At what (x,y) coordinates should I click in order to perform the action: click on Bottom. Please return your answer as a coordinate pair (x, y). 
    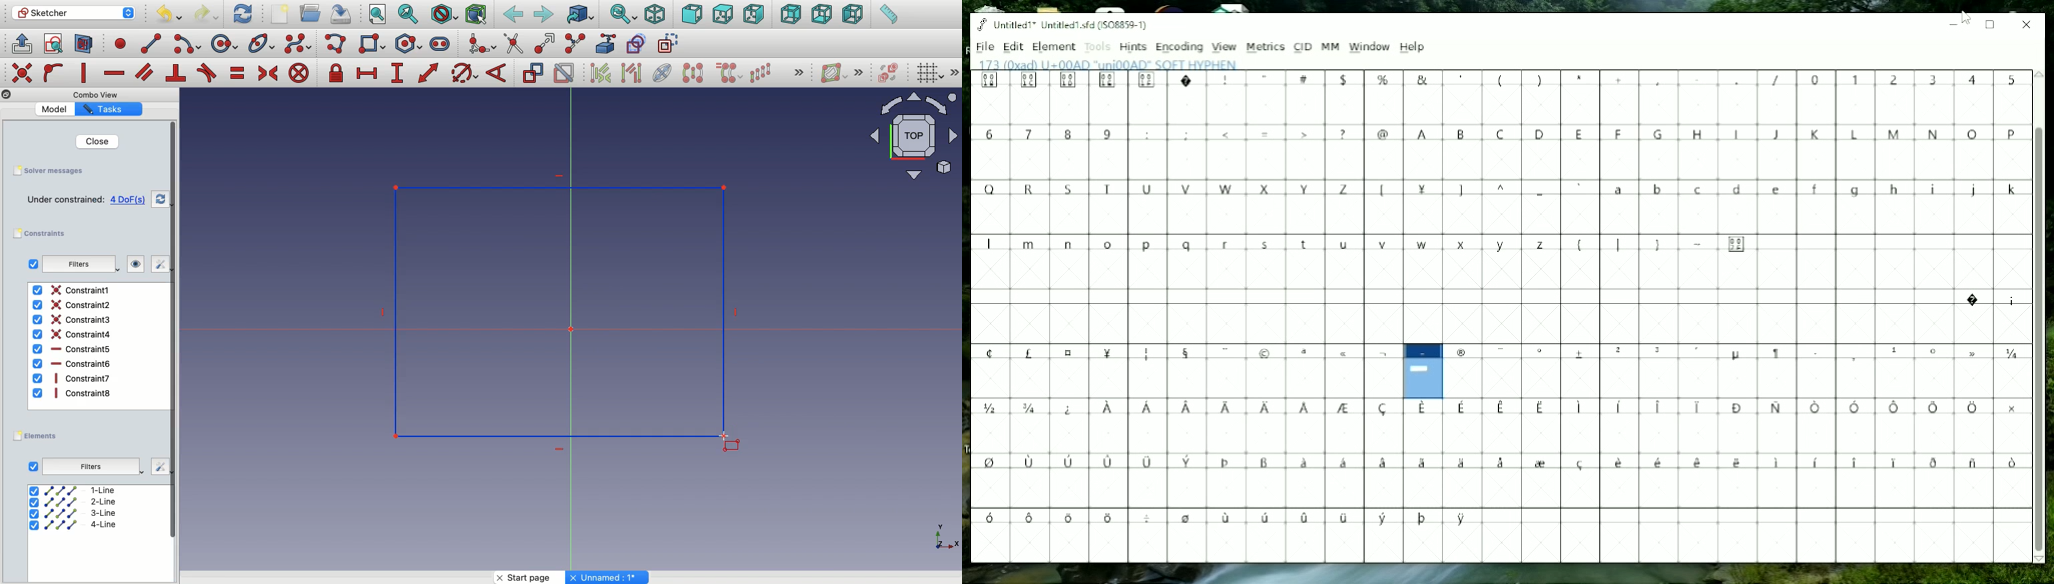
    Looking at the image, I should click on (821, 15).